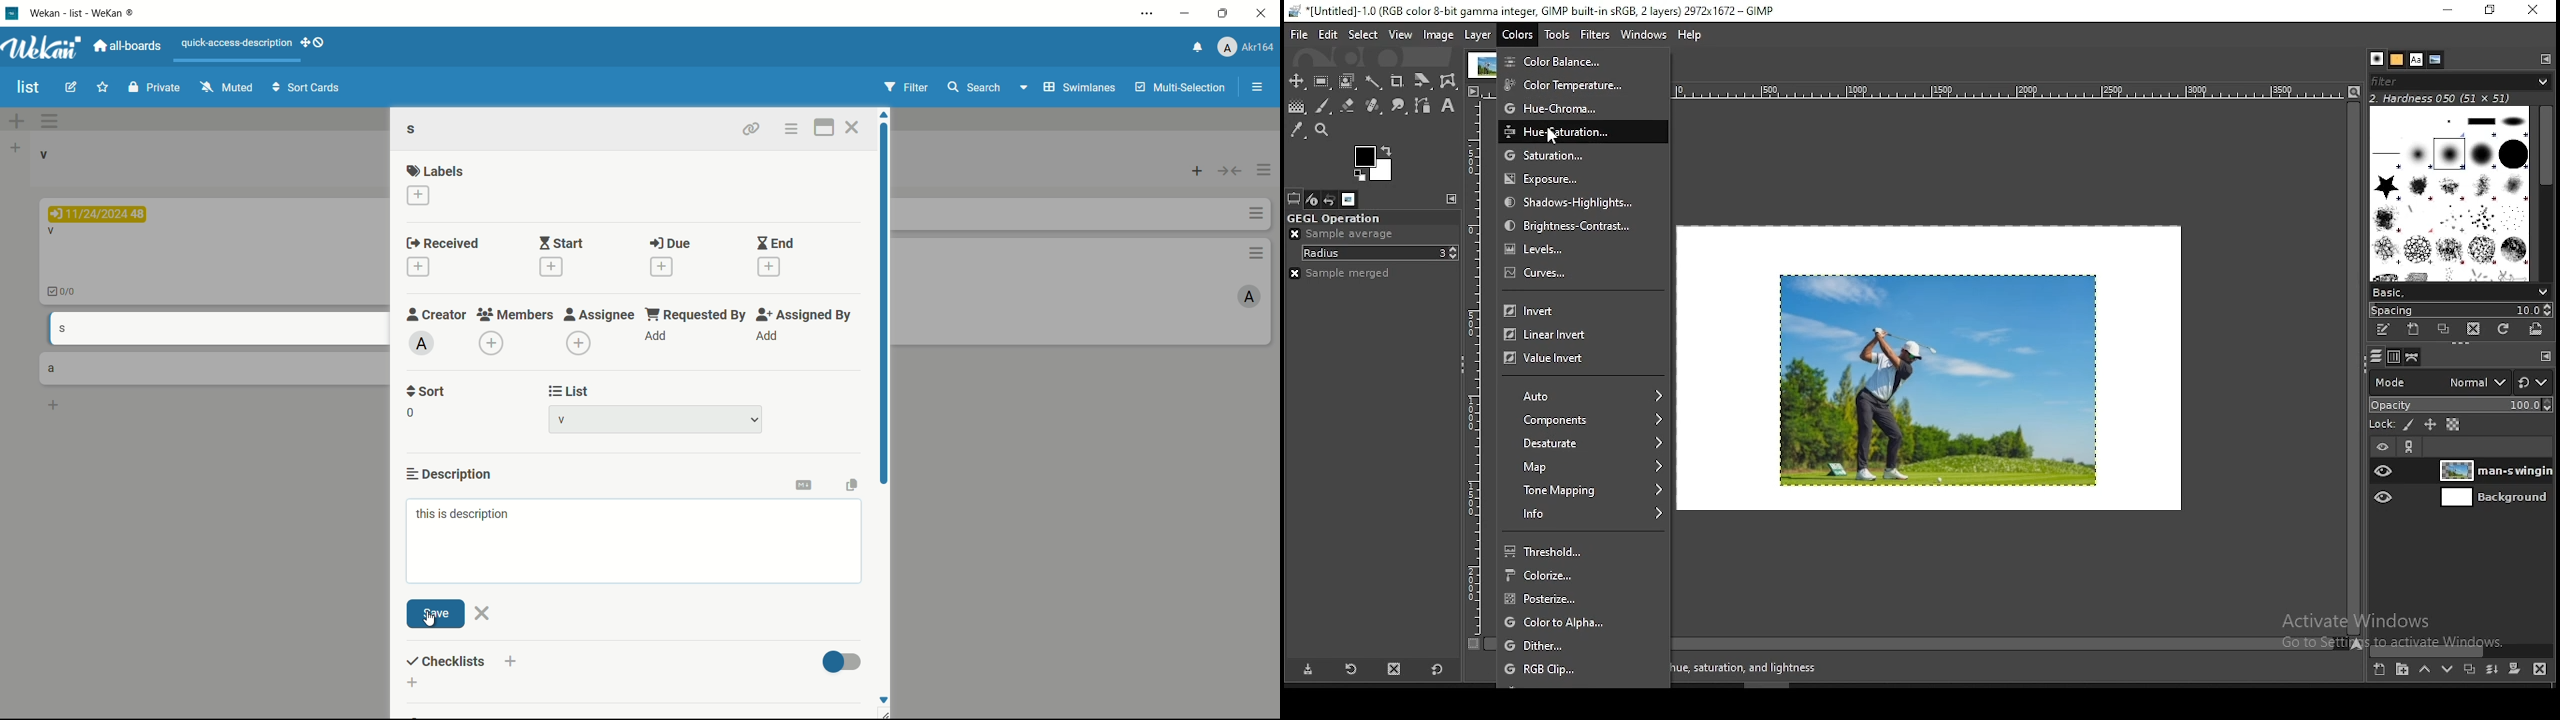  What do you see at coordinates (515, 315) in the screenshot?
I see `members` at bounding box center [515, 315].